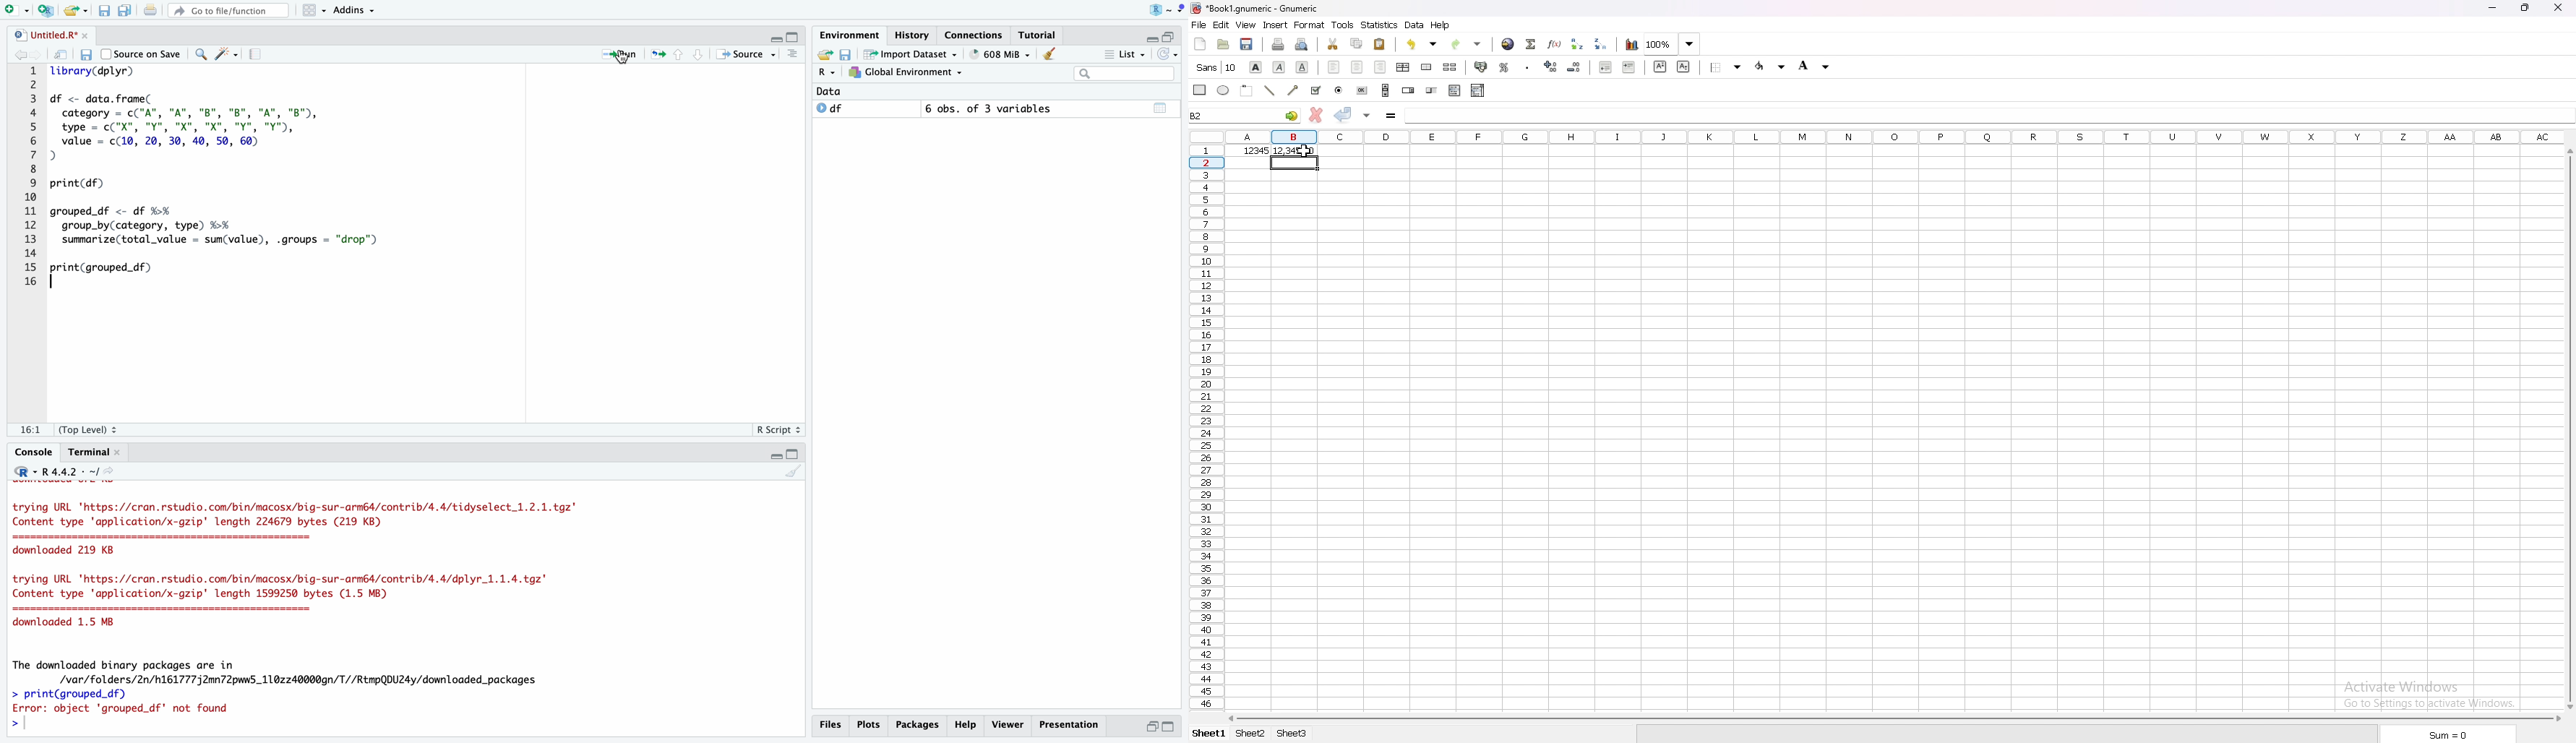  What do you see at coordinates (64, 471) in the screenshot?
I see `R 4.4.2 - ~/` at bounding box center [64, 471].